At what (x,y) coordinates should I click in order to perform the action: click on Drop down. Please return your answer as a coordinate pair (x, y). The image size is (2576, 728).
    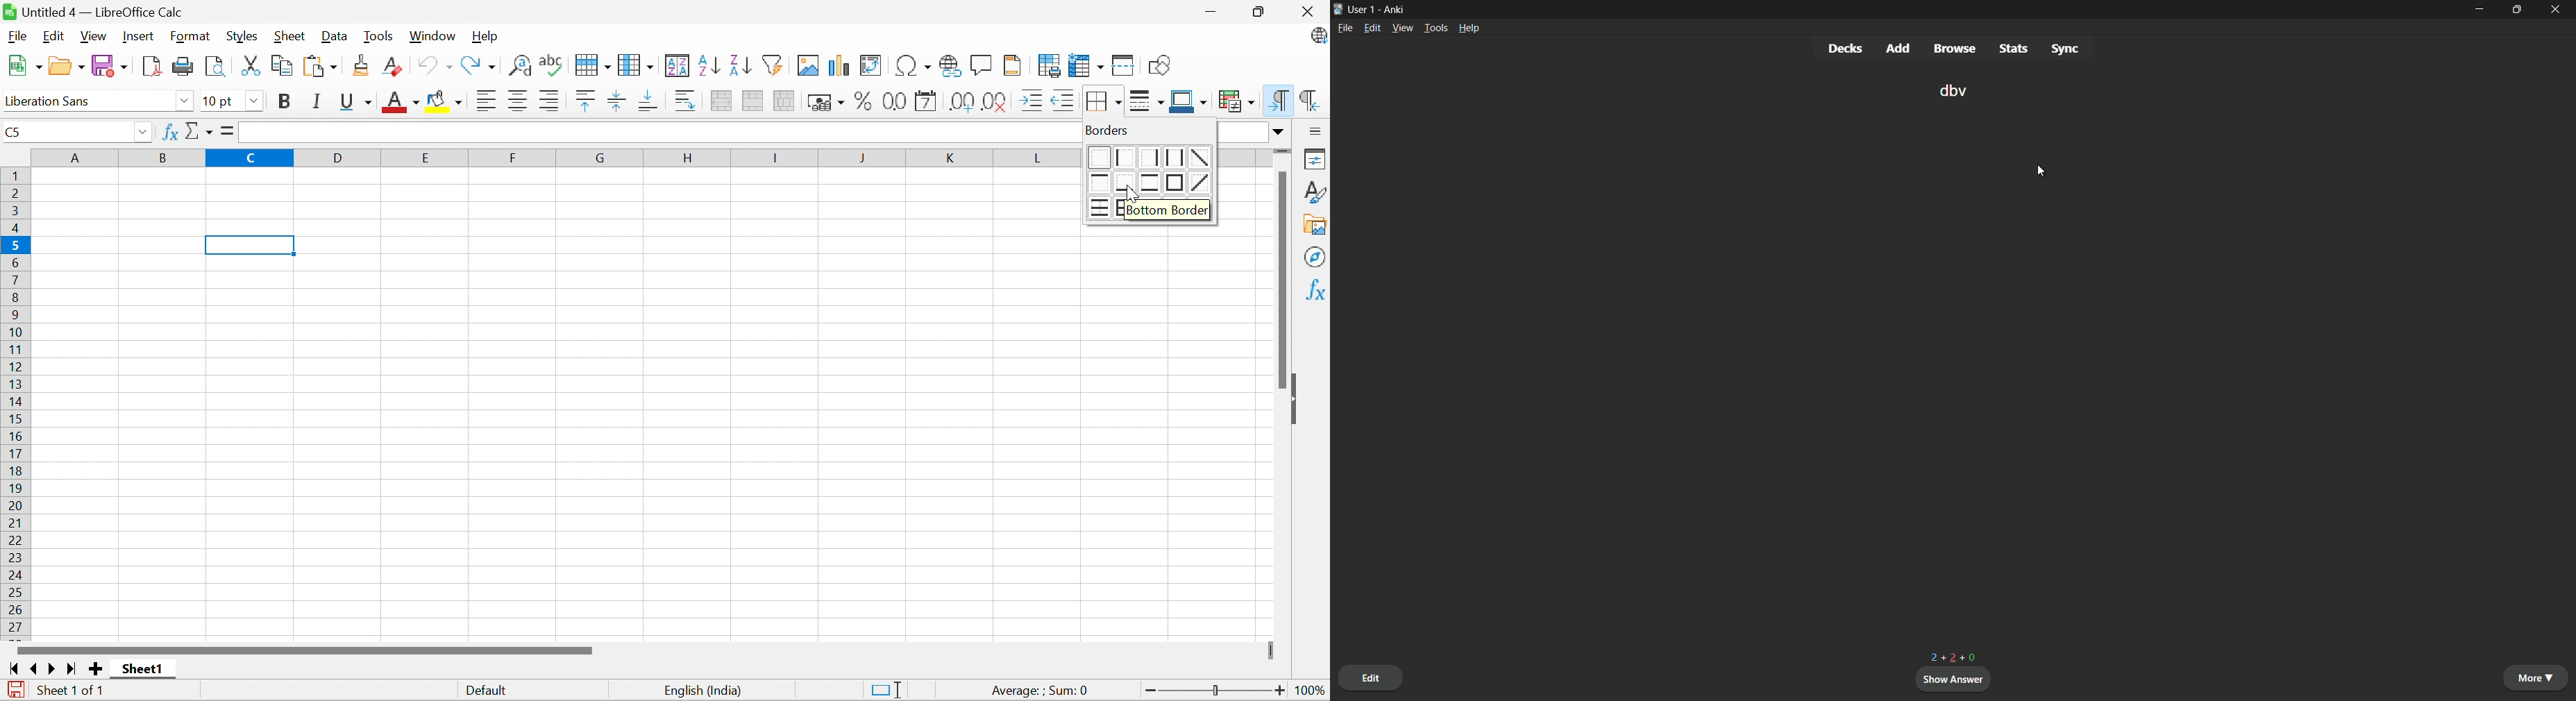
    Looking at the image, I should click on (255, 101).